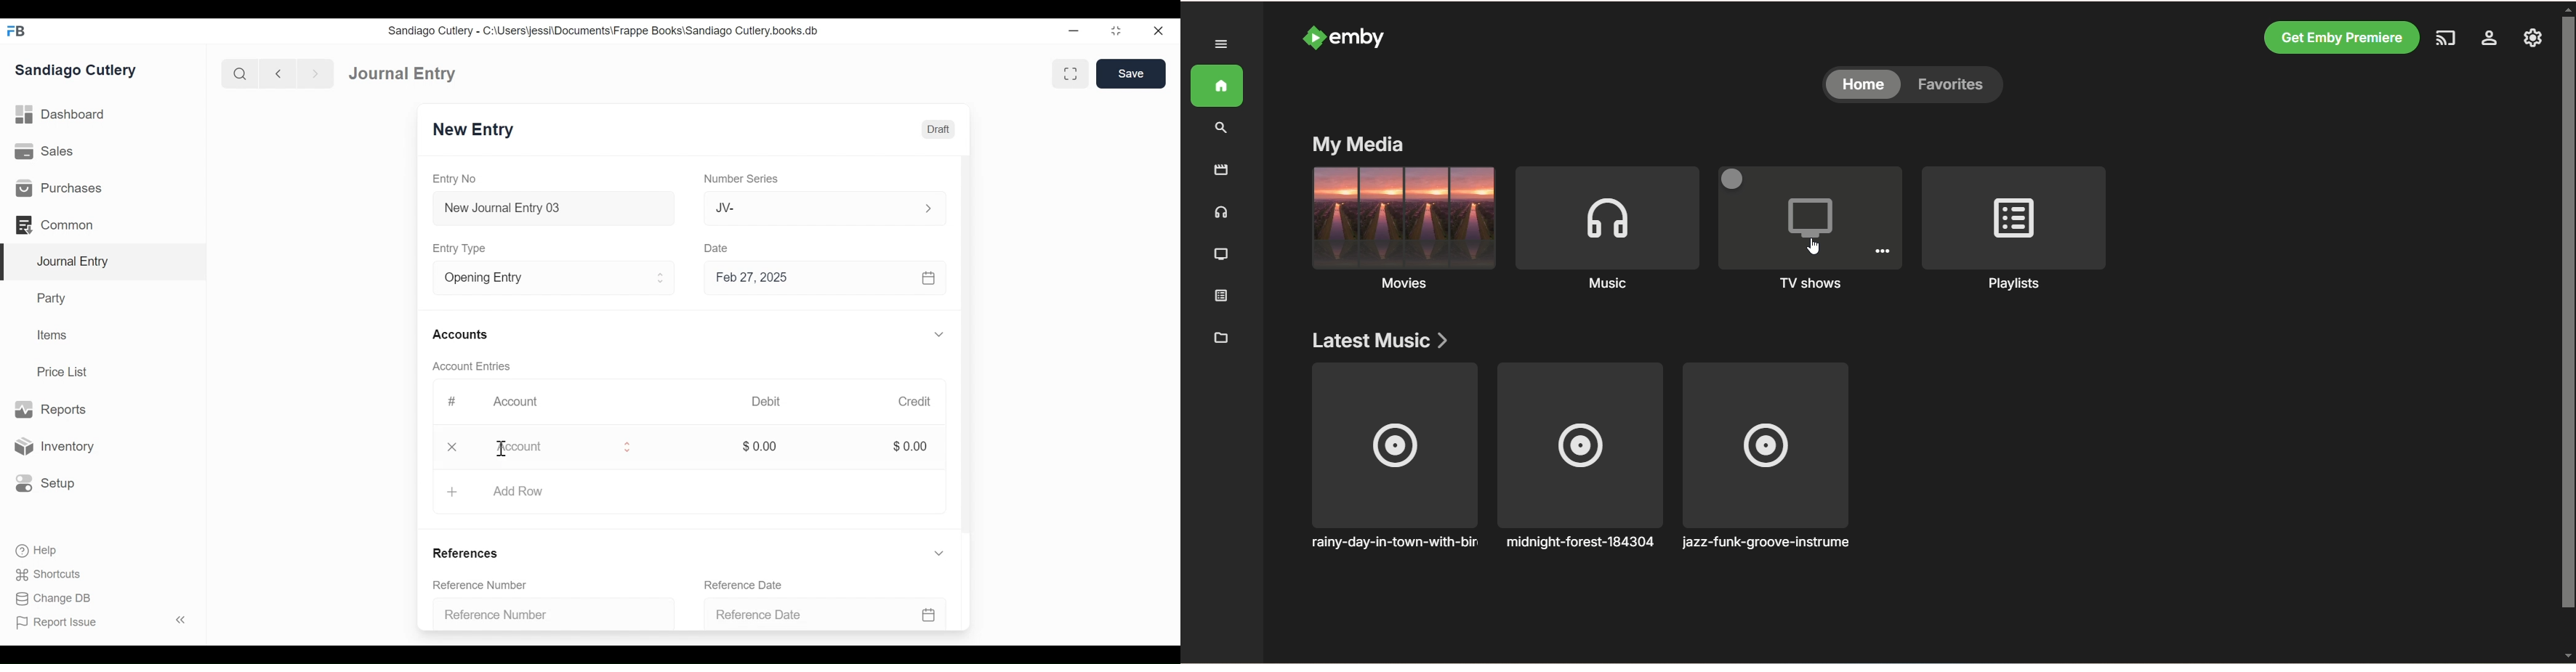 This screenshot has height=672, width=2576. Describe the element at coordinates (471, 366) in the screenshot. I see `Account Entries` at that location.